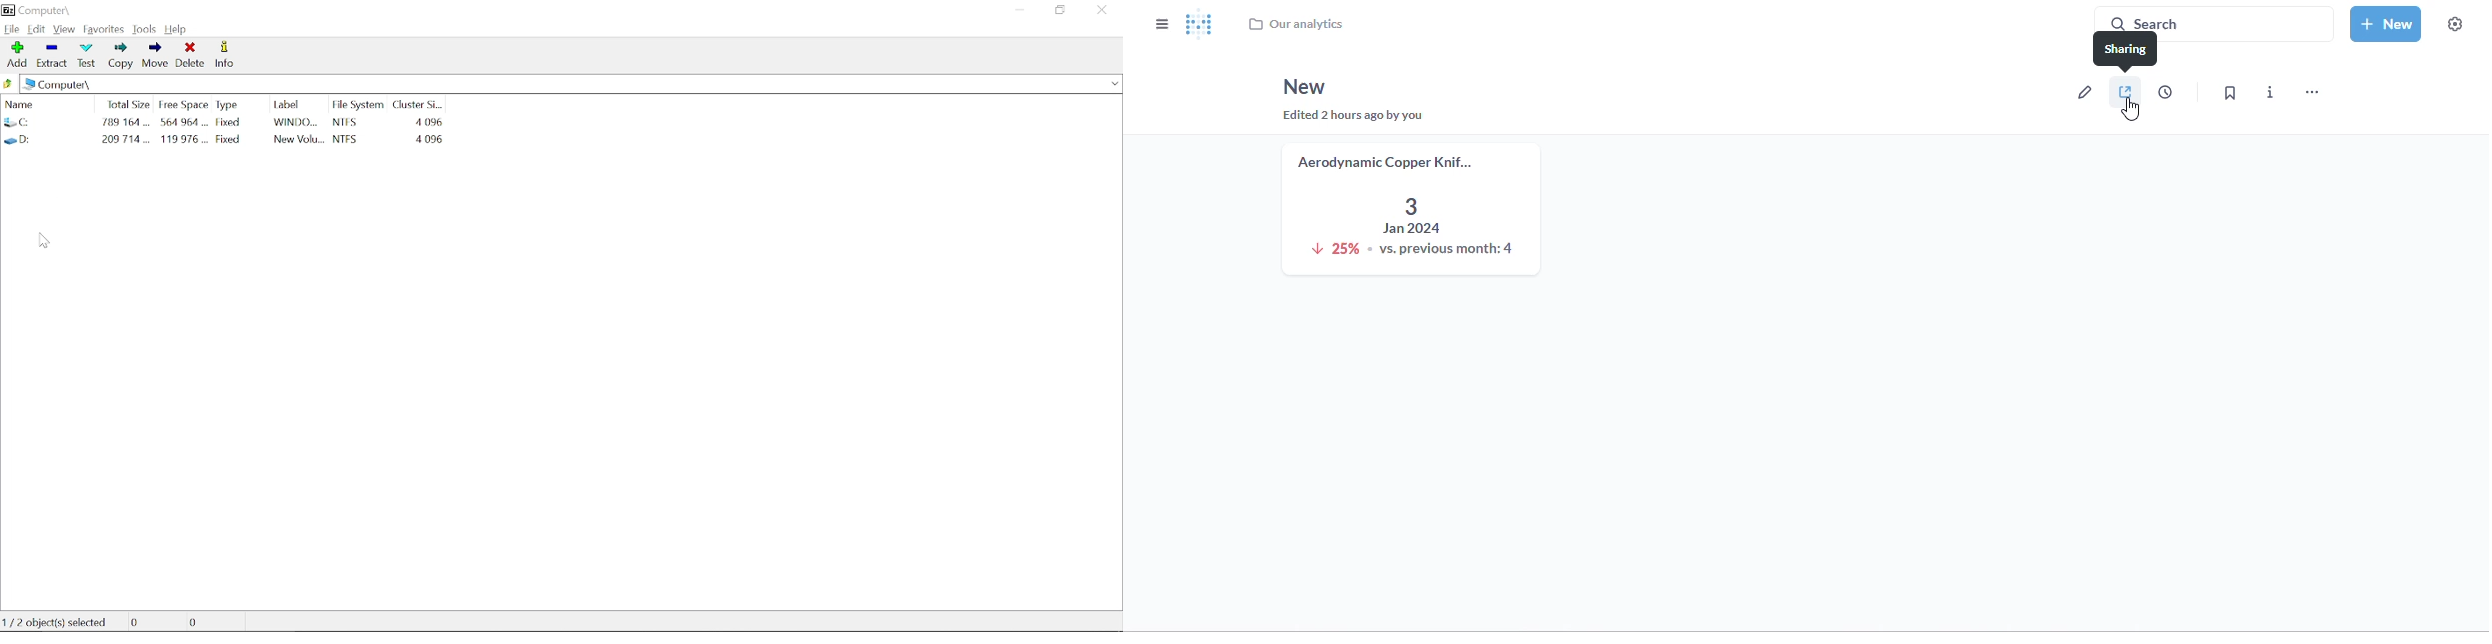 This screenshot has width=2492, height=644. Describe the element at coordinates (1101, 11) in the screenshot. I see `close` at that location.